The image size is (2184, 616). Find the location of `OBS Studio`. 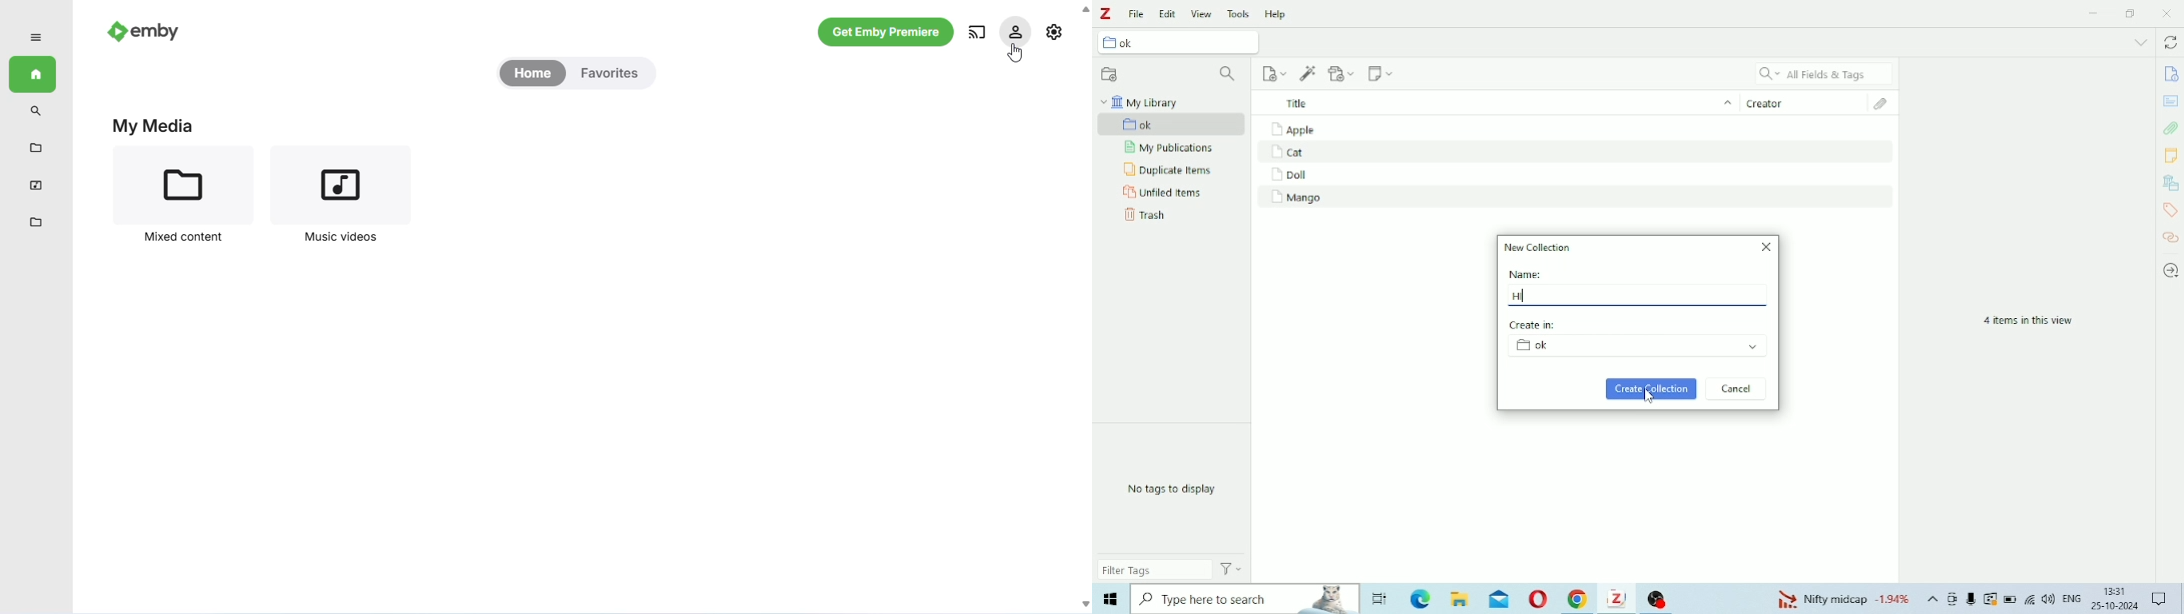

OBS Studio is located at coordinates (1660, 598).